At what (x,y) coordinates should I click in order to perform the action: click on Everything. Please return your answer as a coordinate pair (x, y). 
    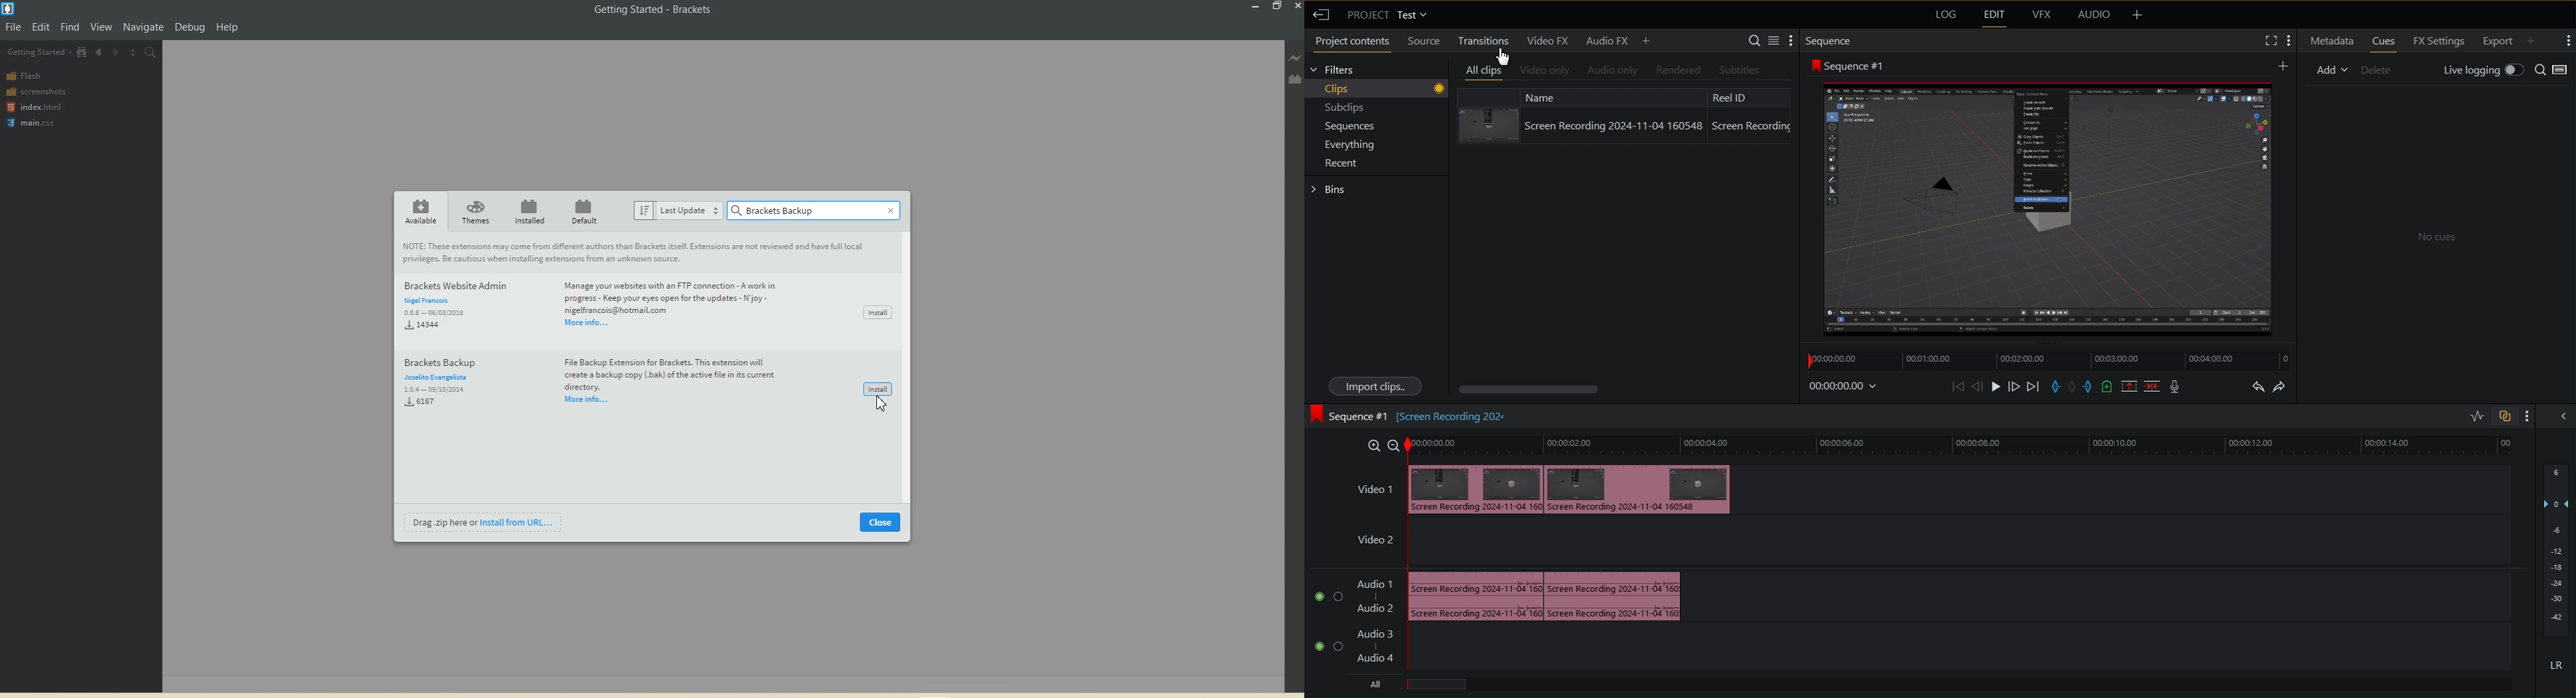
    Looking at the image, I should click on (1350, 145).